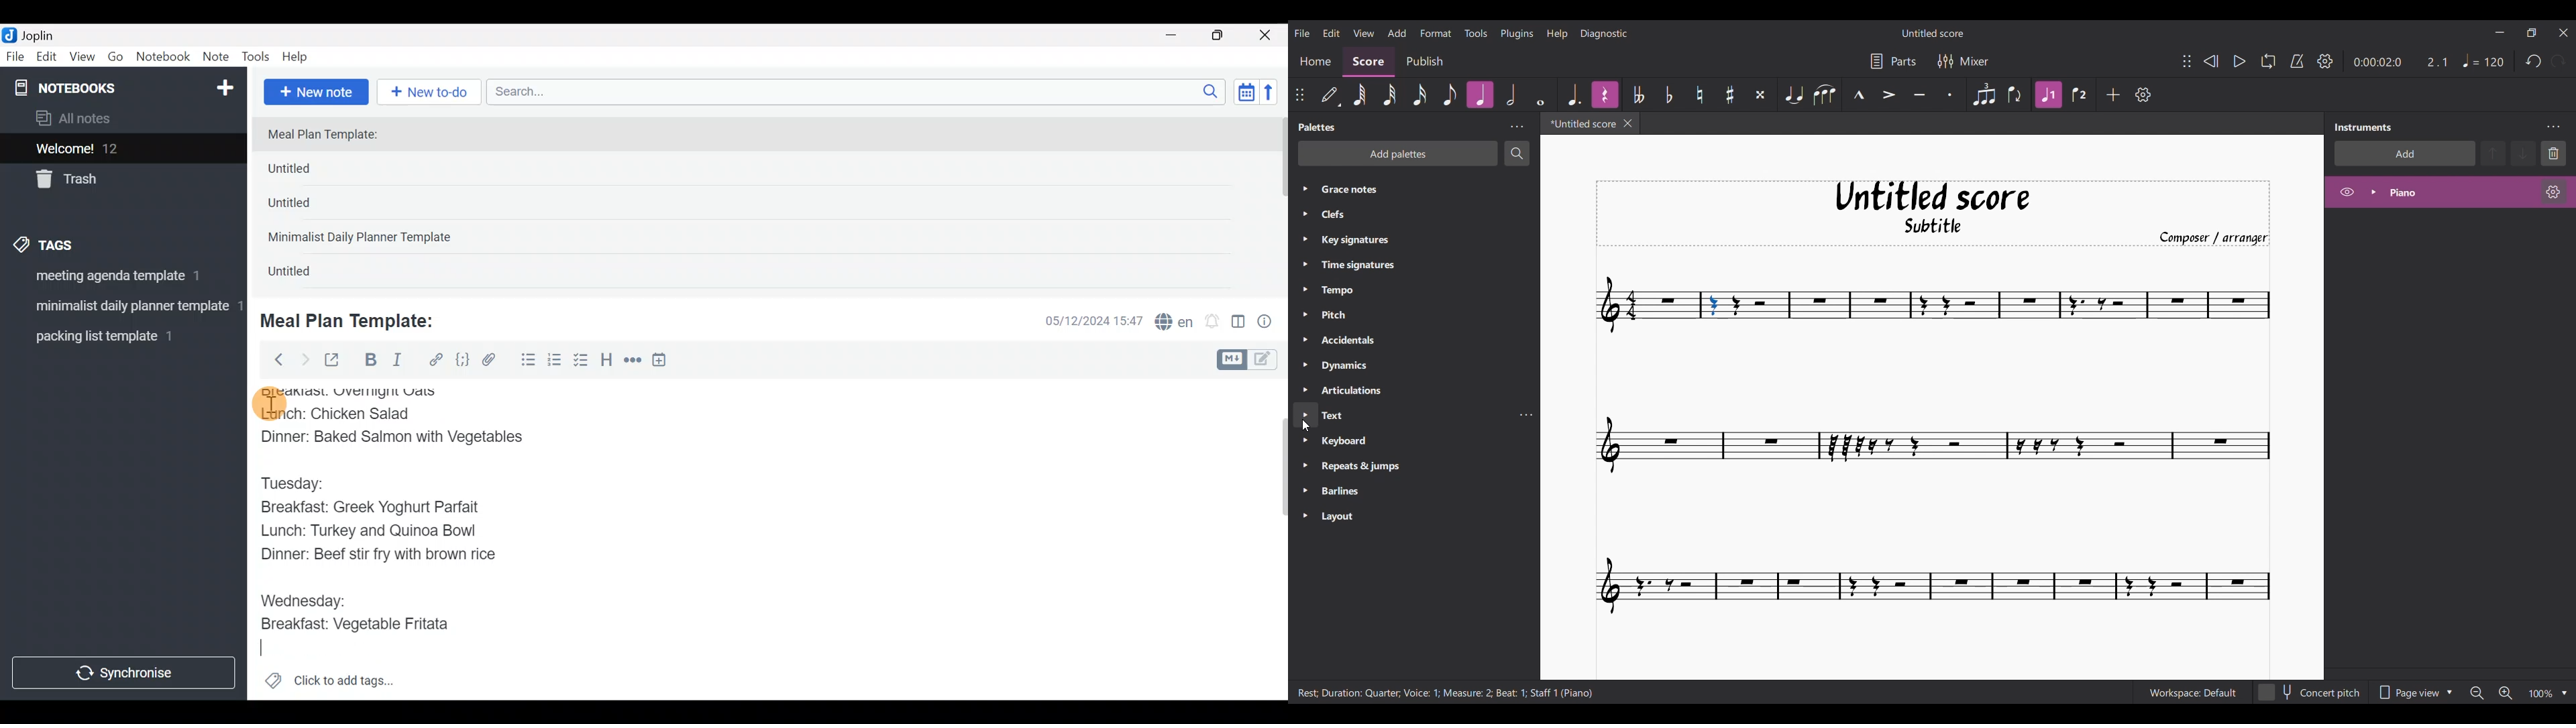 This screenshot has width=2576, height=728. What do you see at coordinates (1299, 95) in the screenshot?
I see `Change position of toolbar attached` at bounding box center [1299, 95].